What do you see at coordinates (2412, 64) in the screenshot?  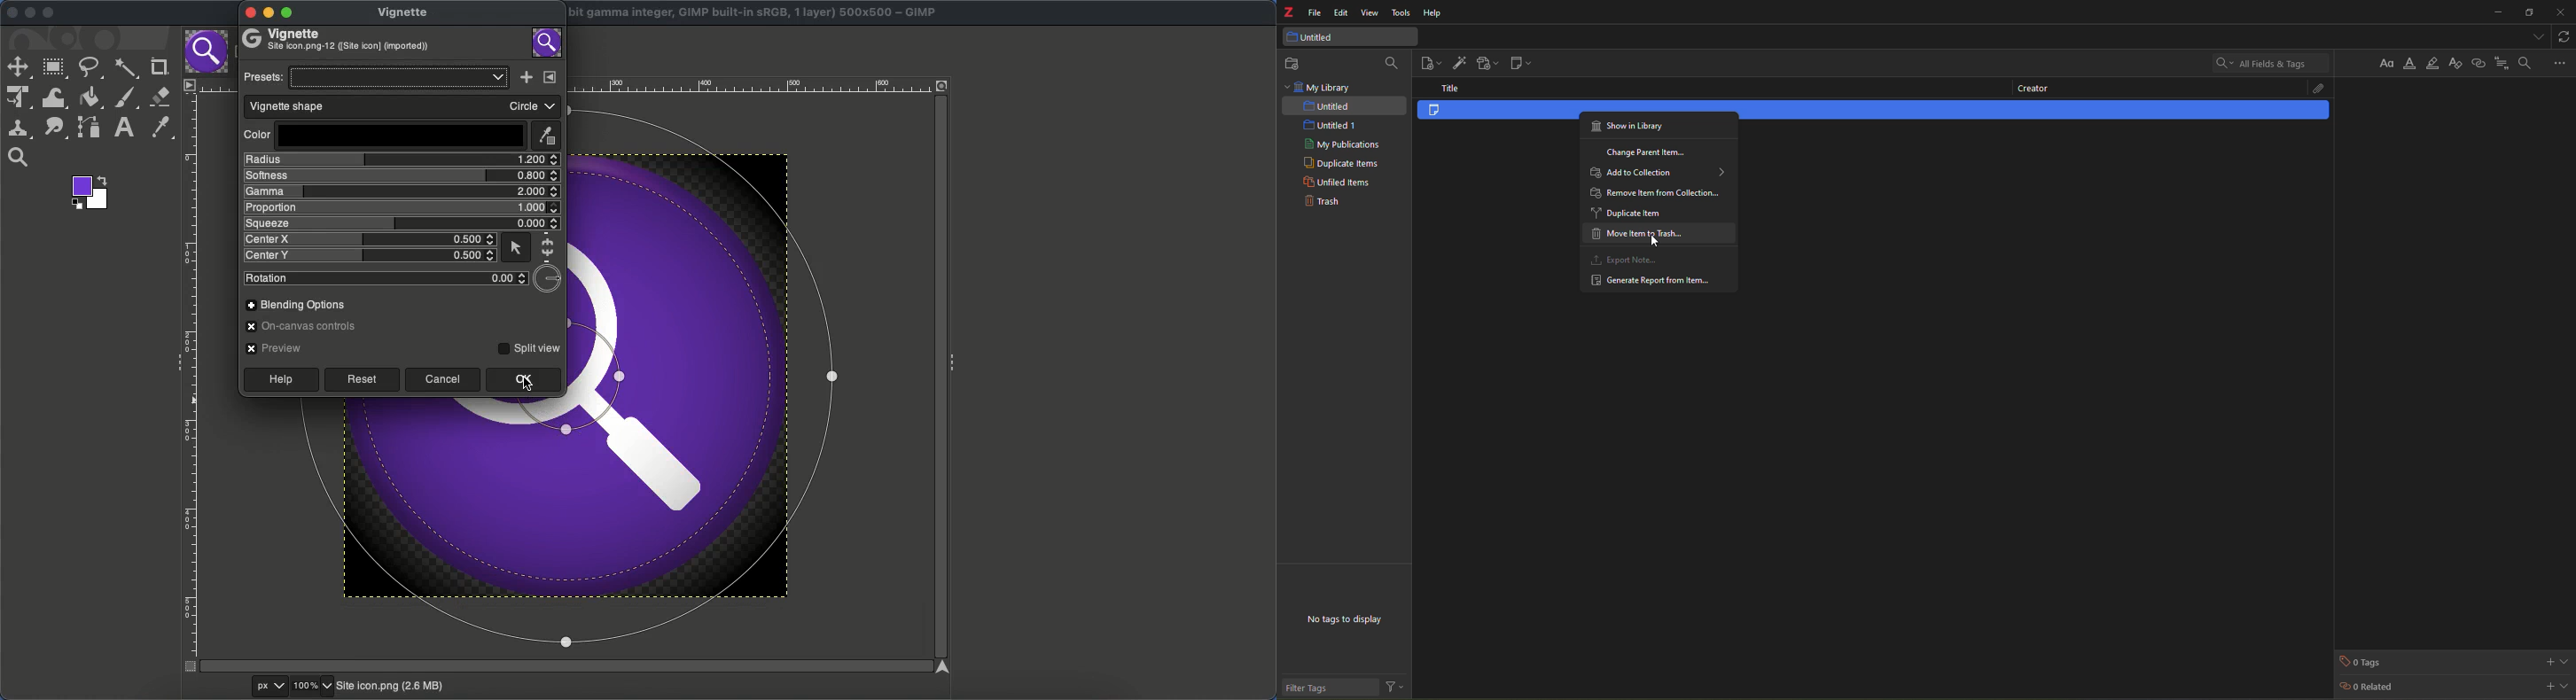 I see `text color` at bounding box center [2412, 64].